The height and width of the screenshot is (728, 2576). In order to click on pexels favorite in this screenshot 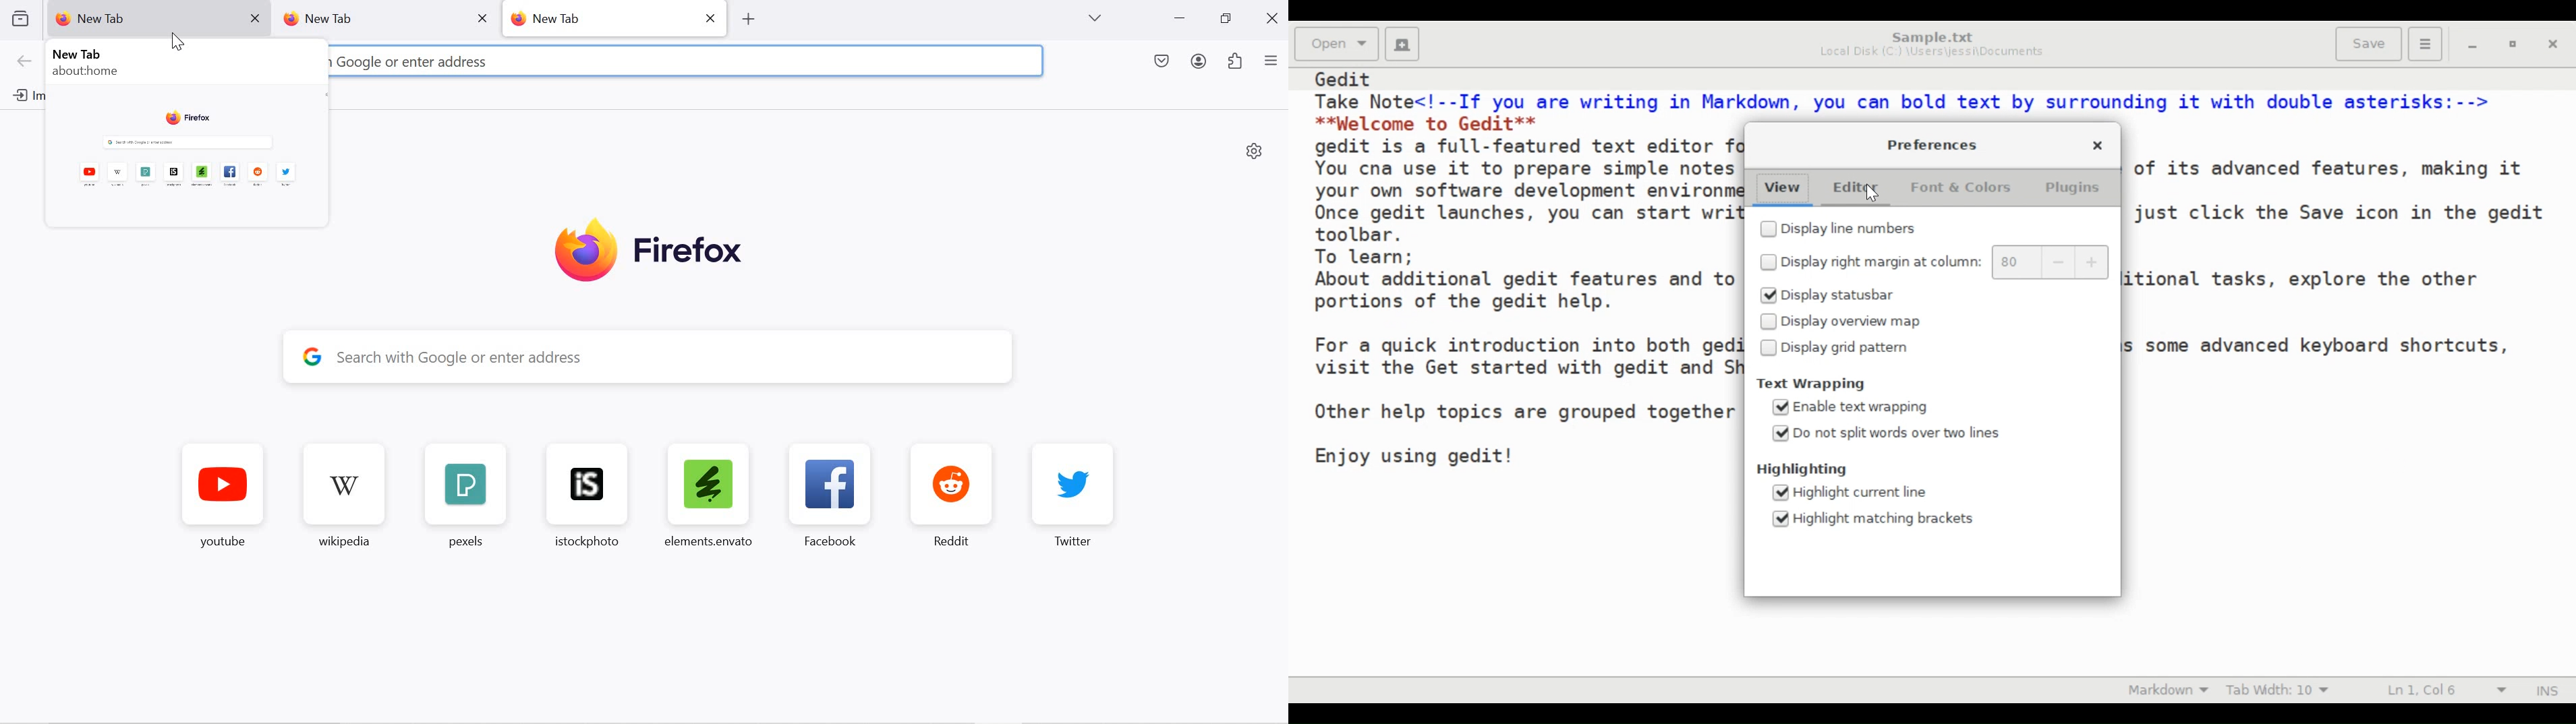, I will do `click(463, 497)`.